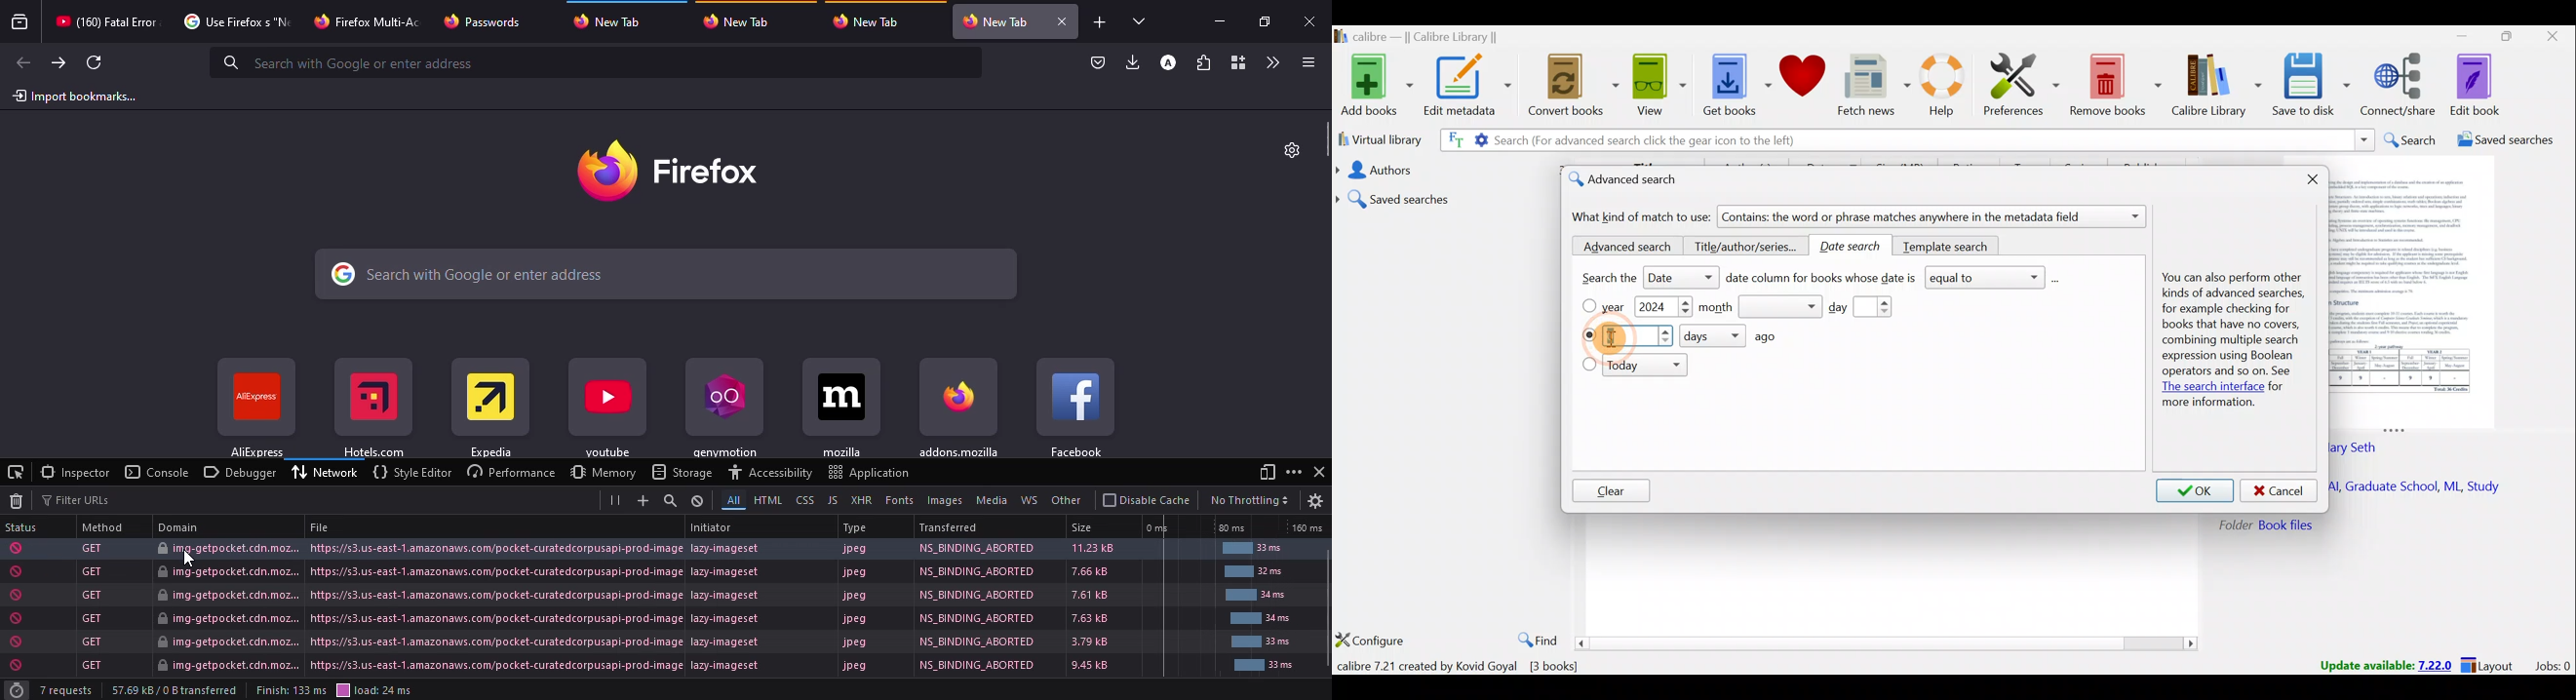 The image size is (2576, 700). Describe the element at coordinates (1310, 20) in the screenshot. I see `close` at that location.